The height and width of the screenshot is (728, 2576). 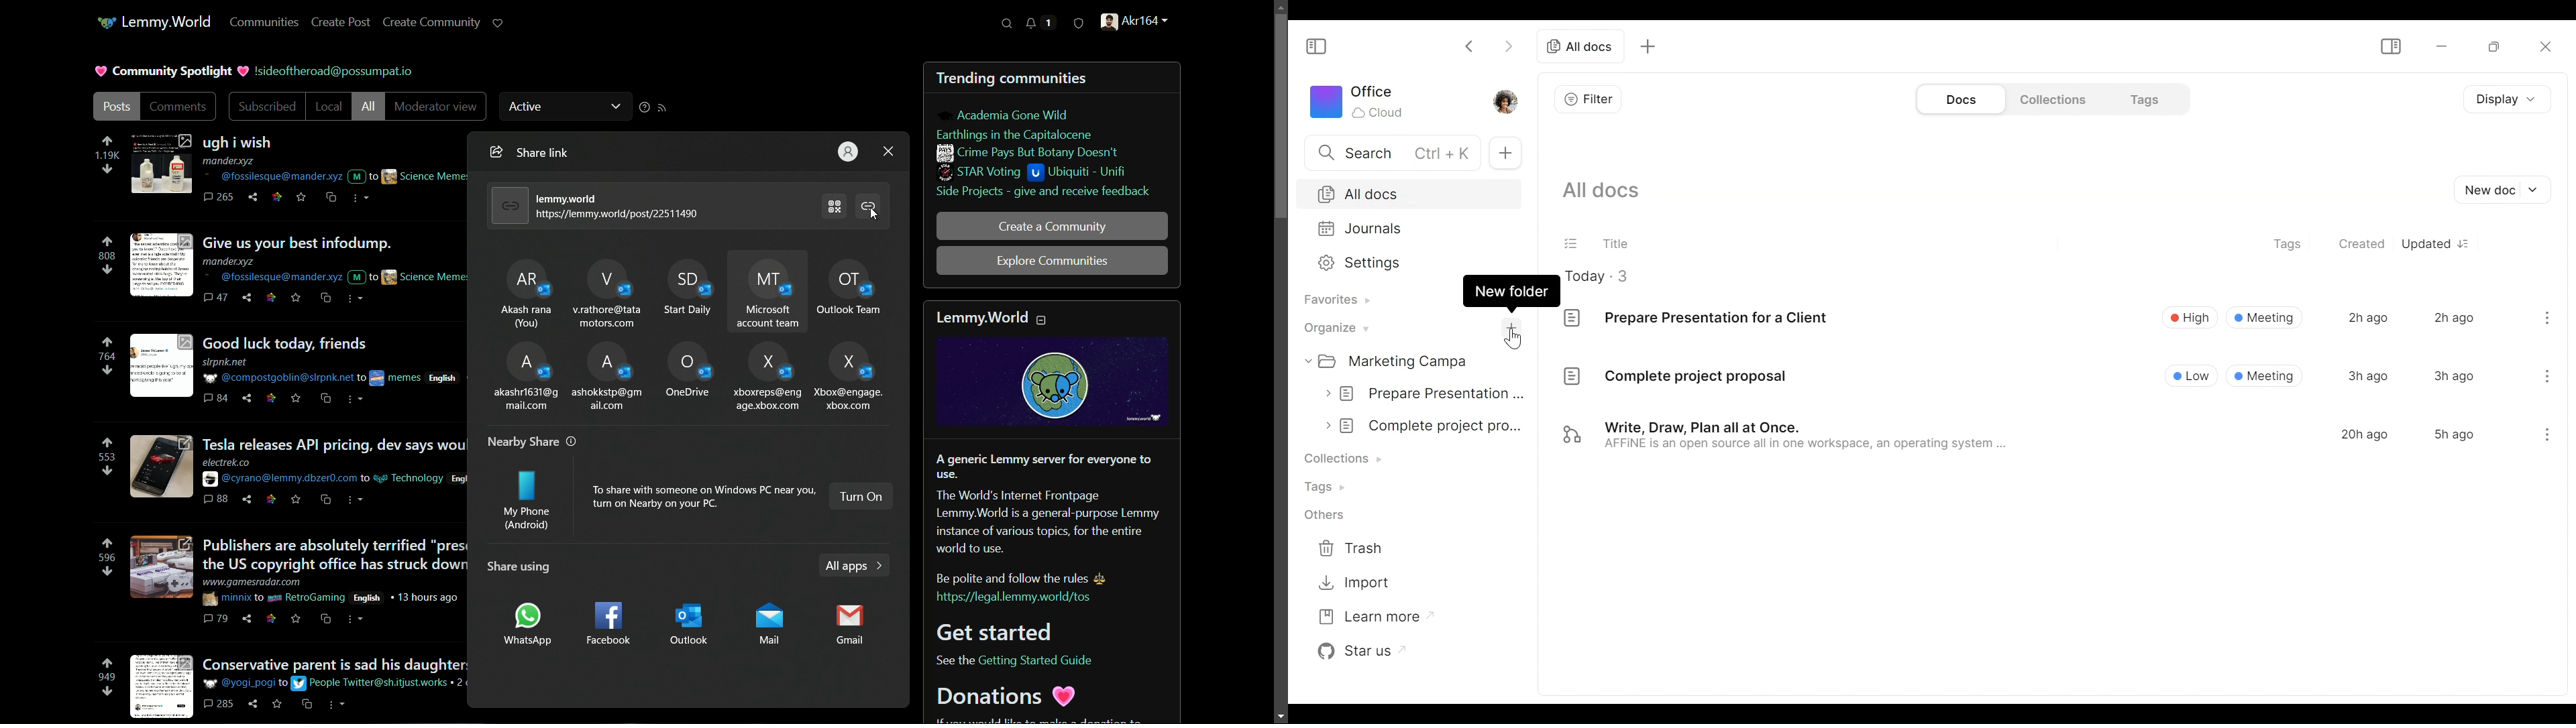 I want to click on all docs, so click(x=1580, y=47).